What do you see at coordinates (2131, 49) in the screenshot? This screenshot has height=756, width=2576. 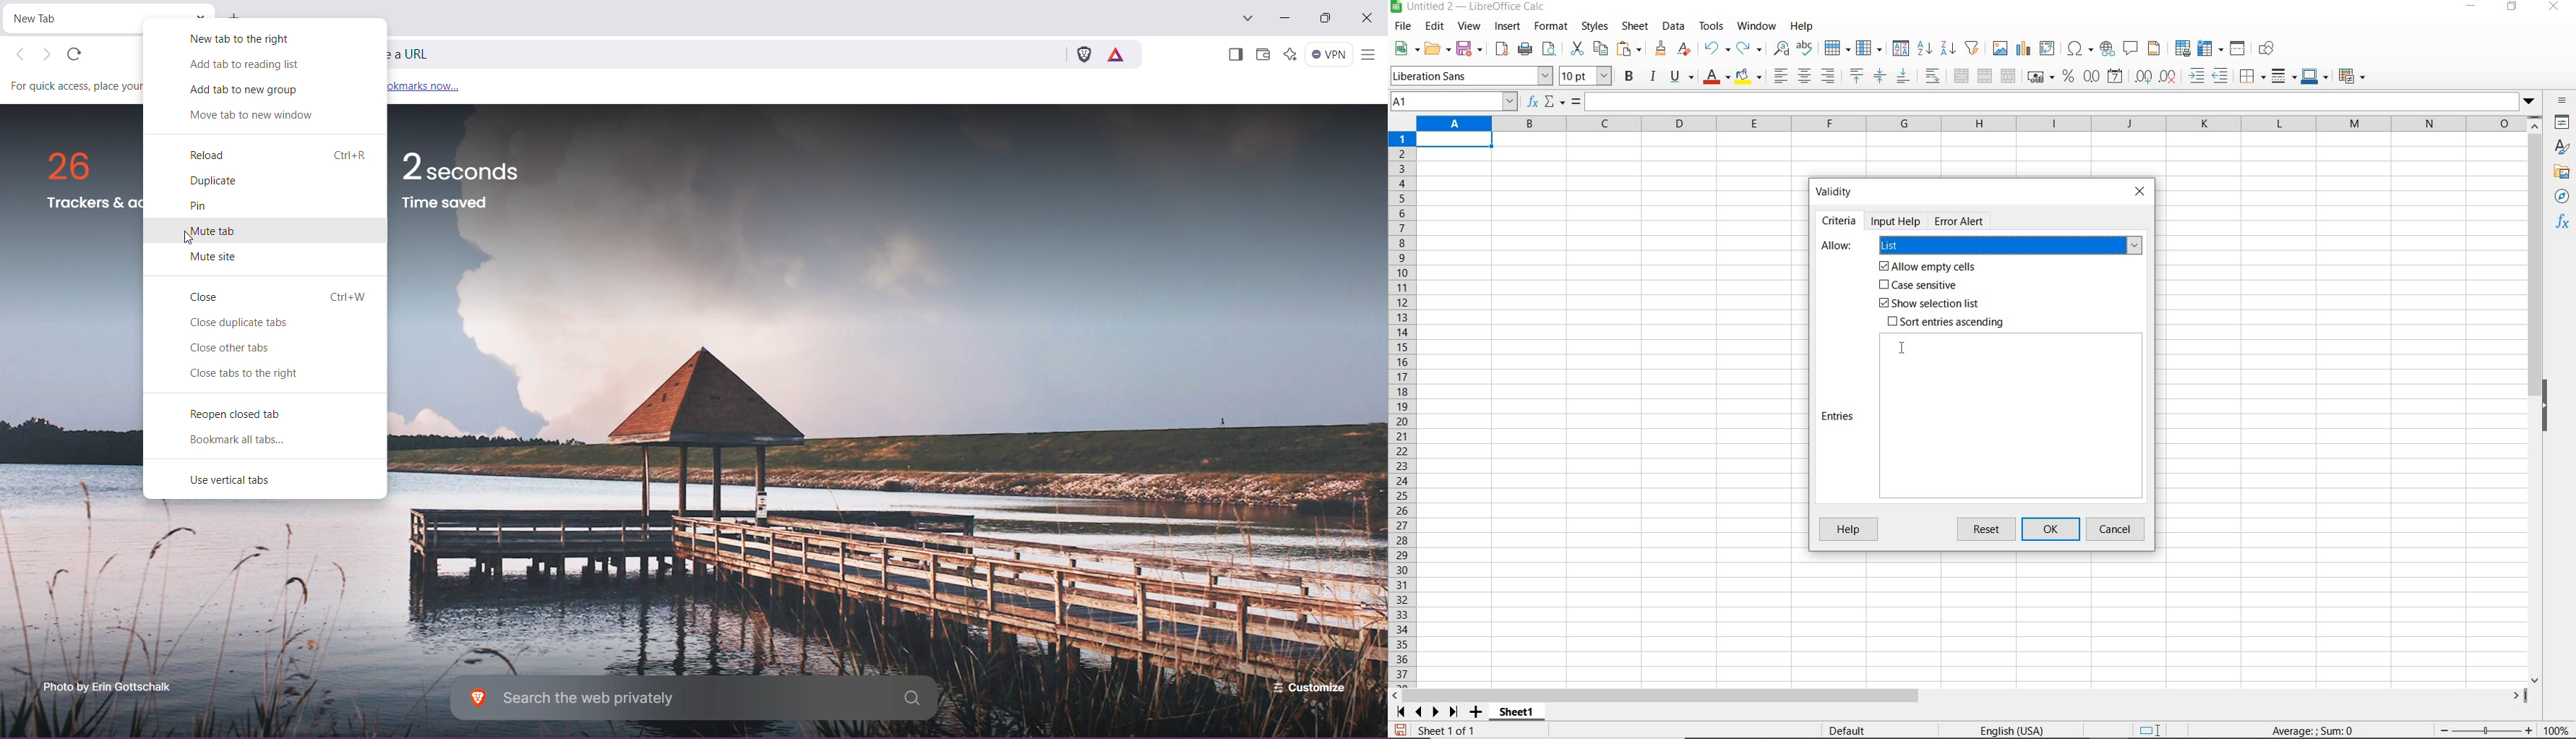 I see `insert comment ` at bounding box center [2131, 49].